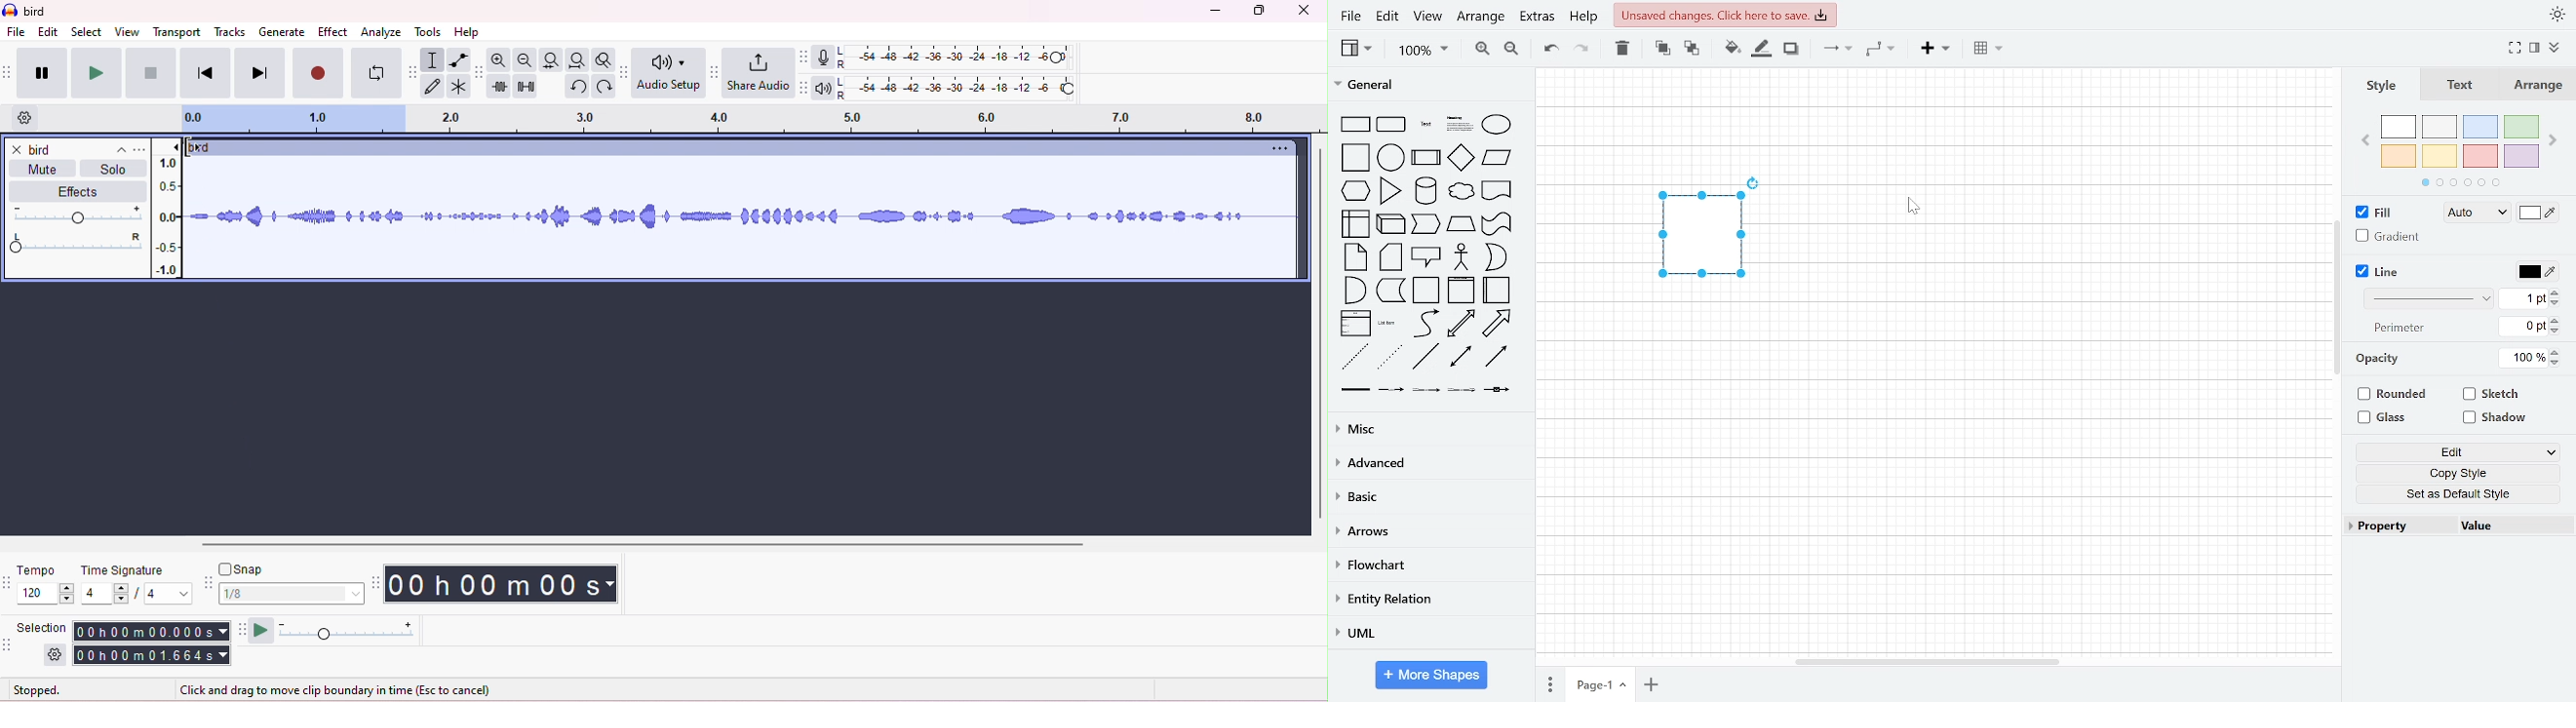 This screenshot has width=2576, height=728. Describe the element at coordinates (247, 569) in the screenshot. I see `snap` at that location.